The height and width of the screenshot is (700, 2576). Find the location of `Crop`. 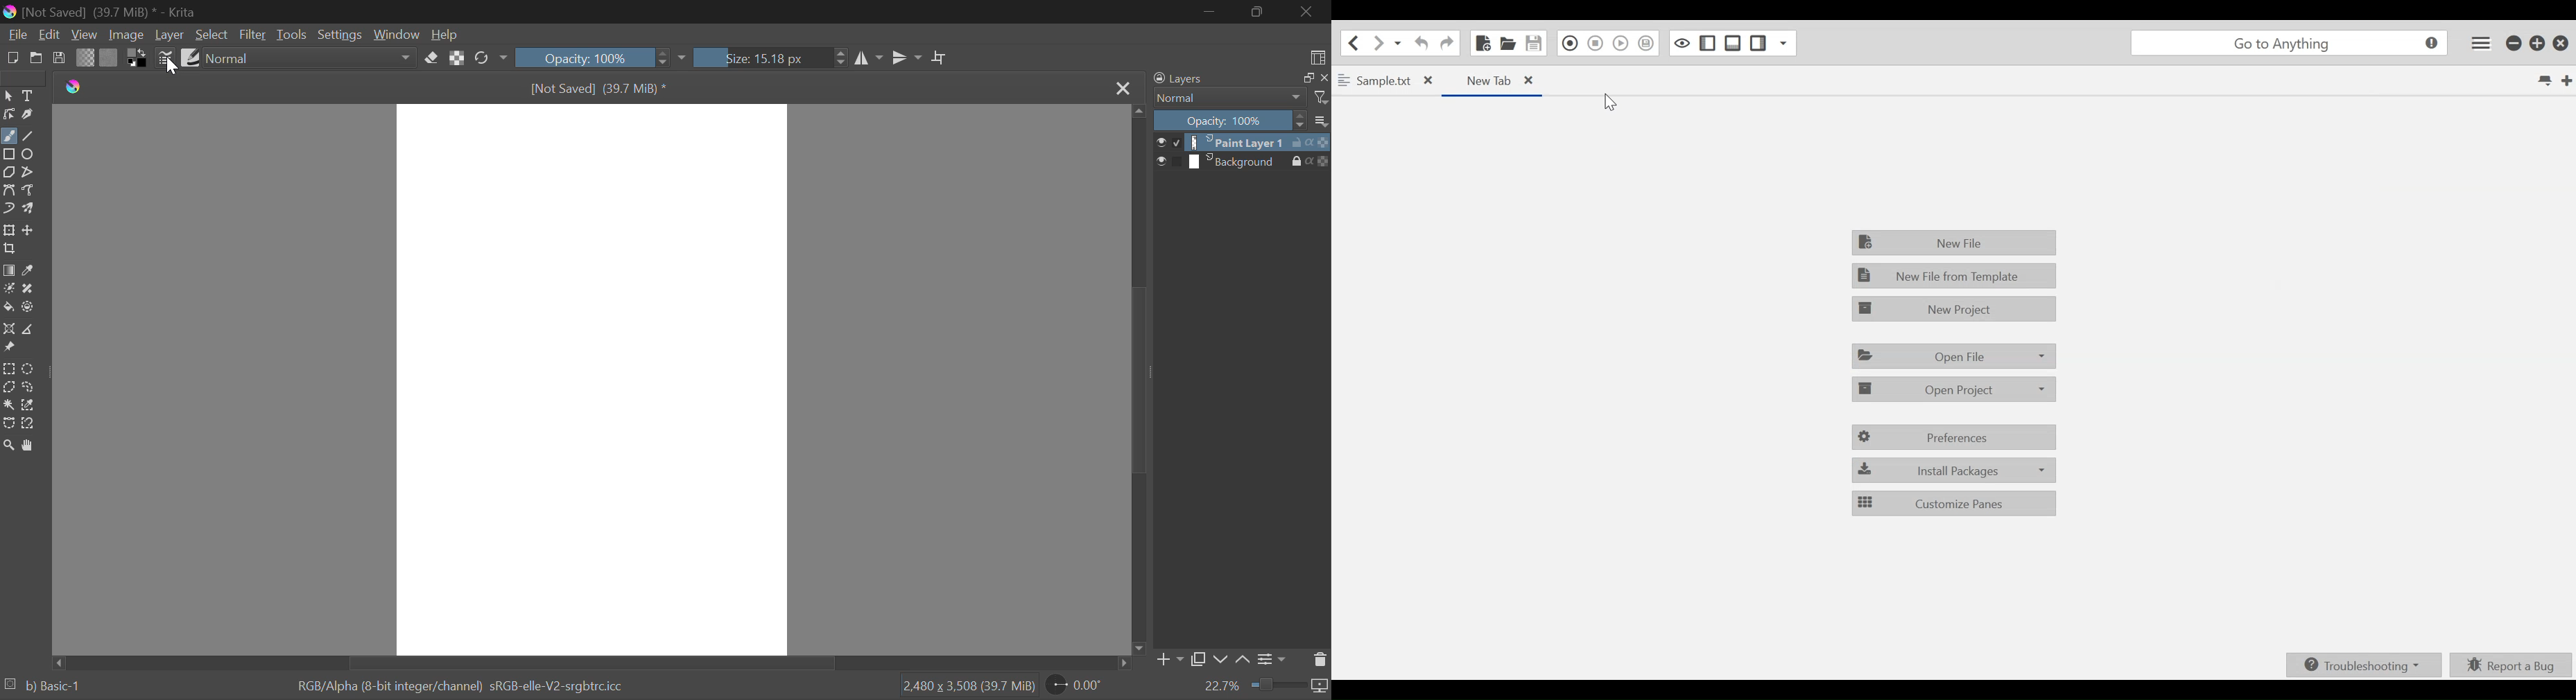

Crop is located at coordinates (940, 58).